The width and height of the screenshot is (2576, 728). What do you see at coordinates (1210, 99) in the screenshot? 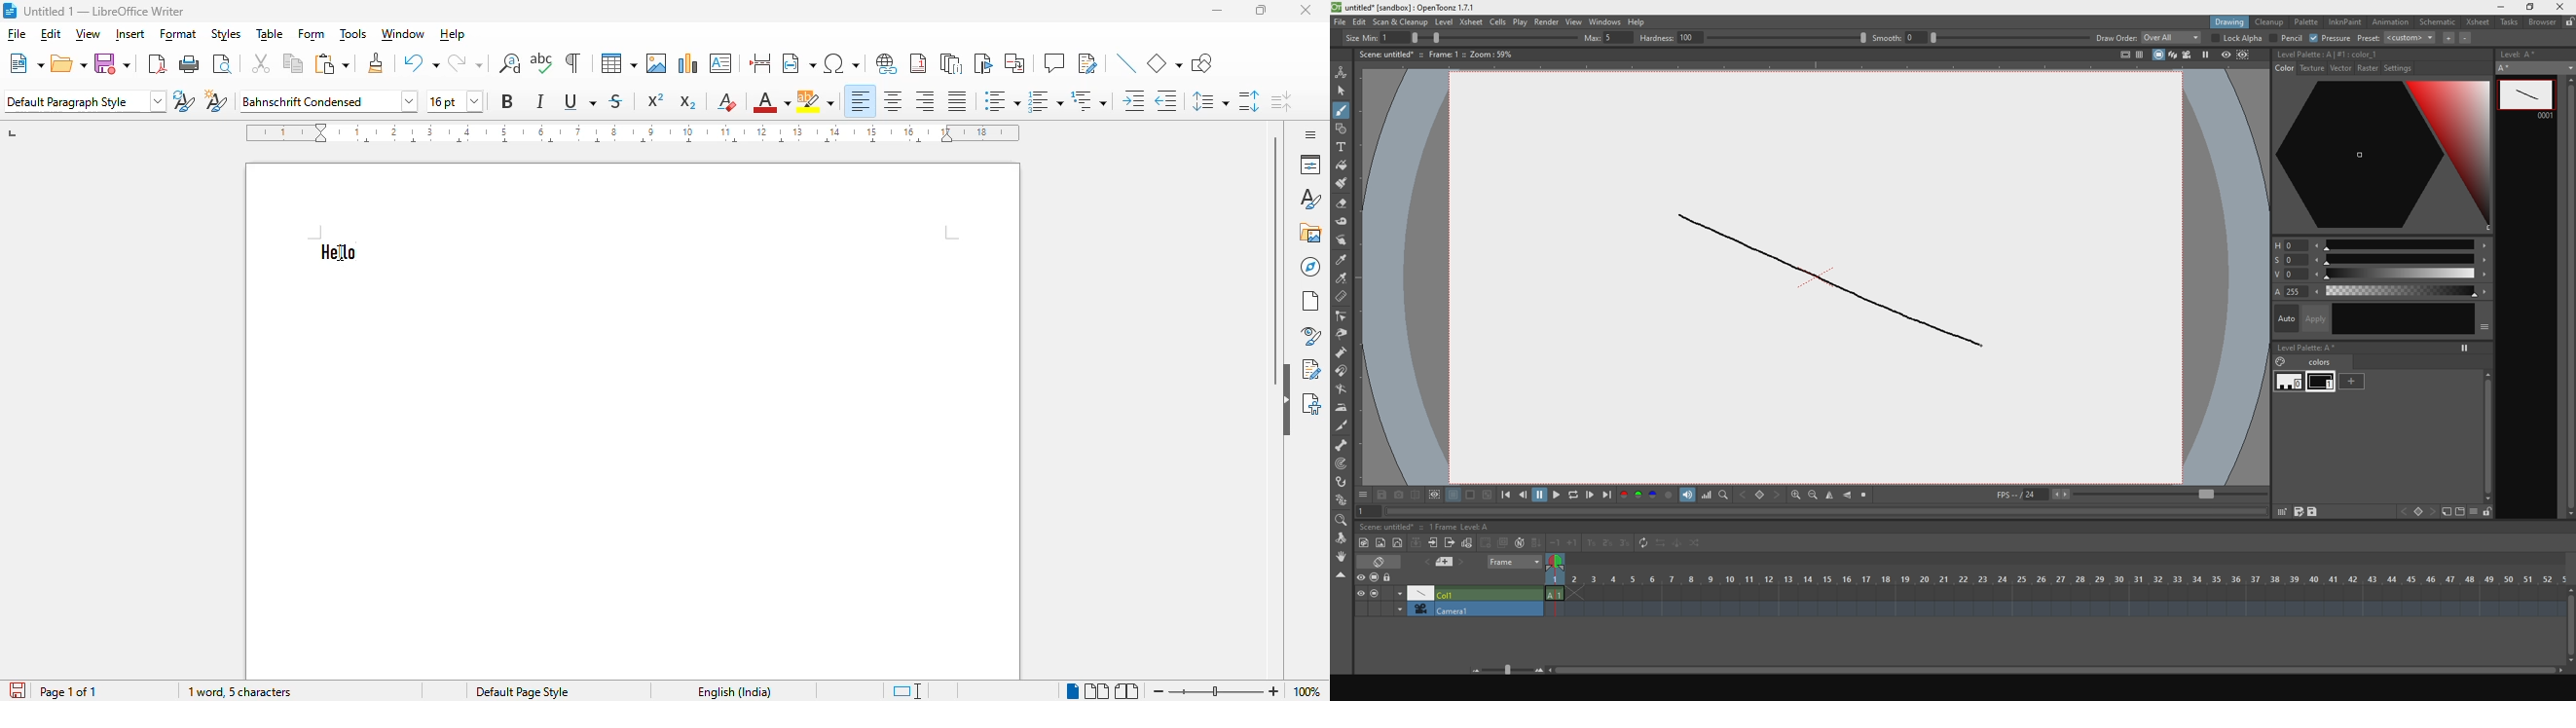
I see `set line spacing` at bounding box center [1210, 99].